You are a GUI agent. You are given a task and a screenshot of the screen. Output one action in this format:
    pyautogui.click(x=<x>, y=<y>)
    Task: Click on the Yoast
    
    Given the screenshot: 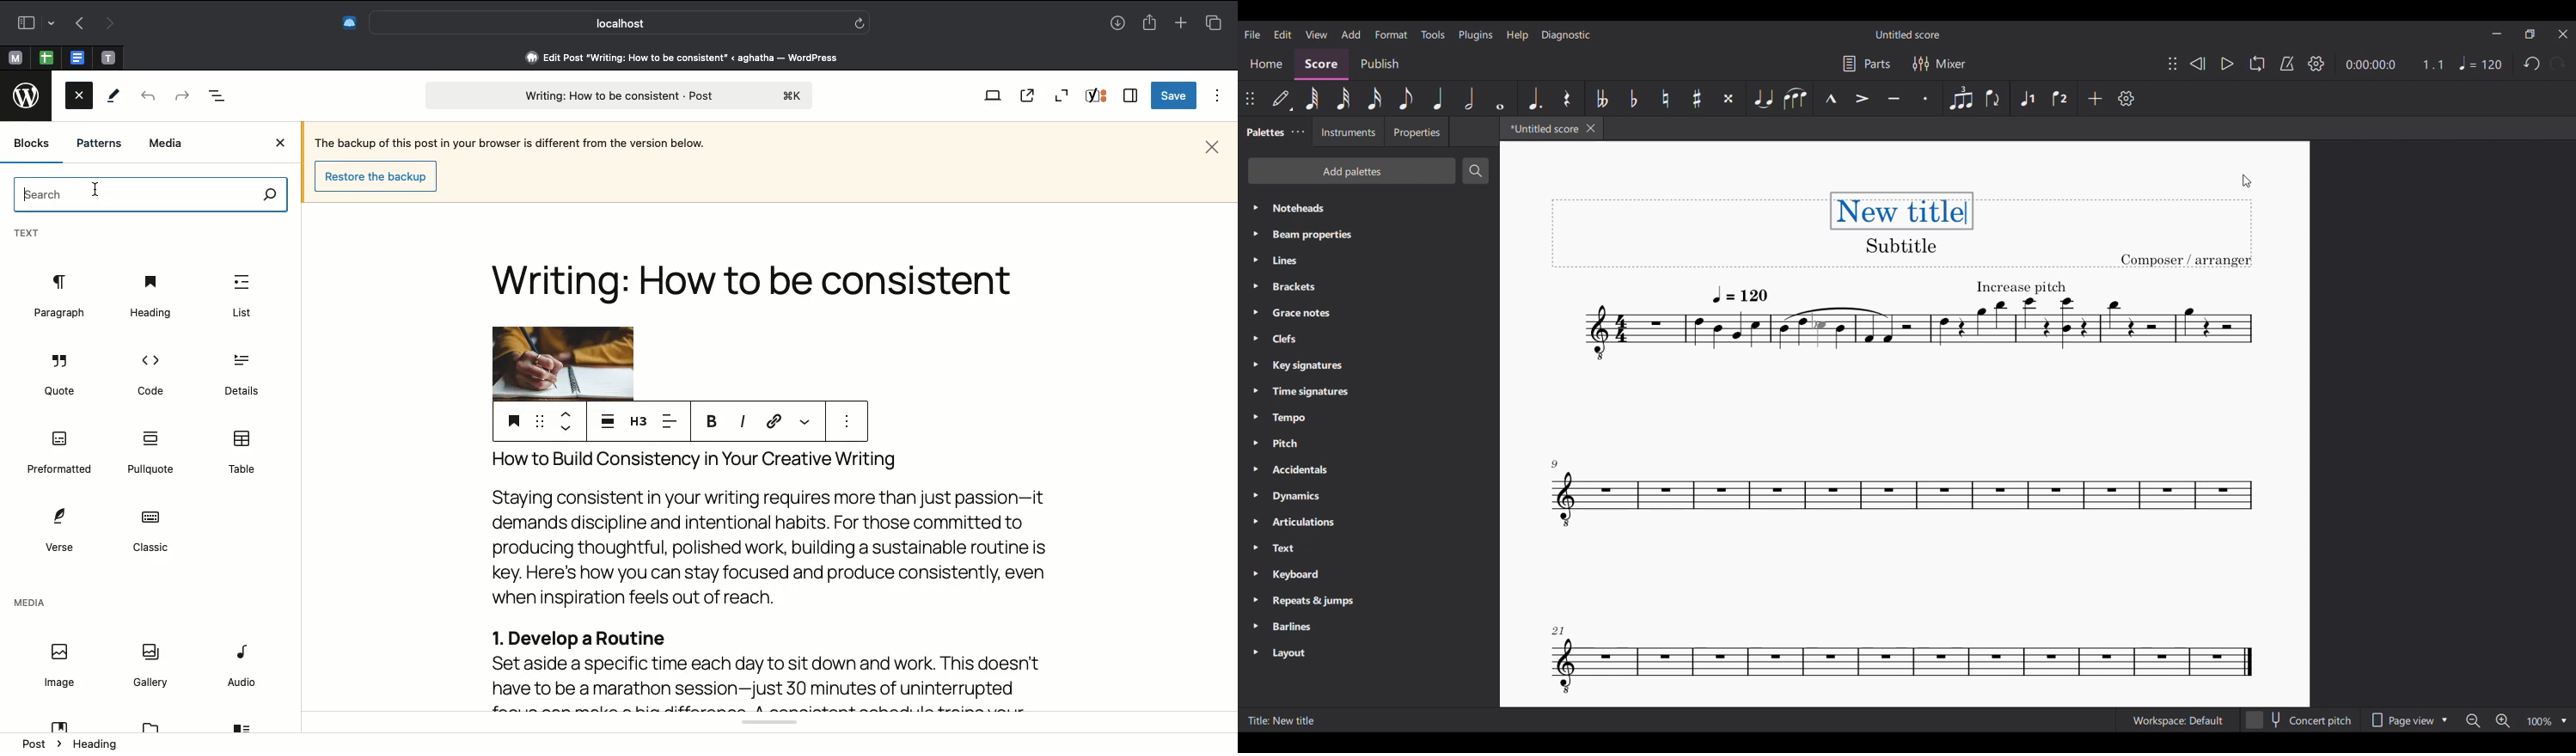 What is the action you would take?
    pyautogui.click(x=761, y=725)
    